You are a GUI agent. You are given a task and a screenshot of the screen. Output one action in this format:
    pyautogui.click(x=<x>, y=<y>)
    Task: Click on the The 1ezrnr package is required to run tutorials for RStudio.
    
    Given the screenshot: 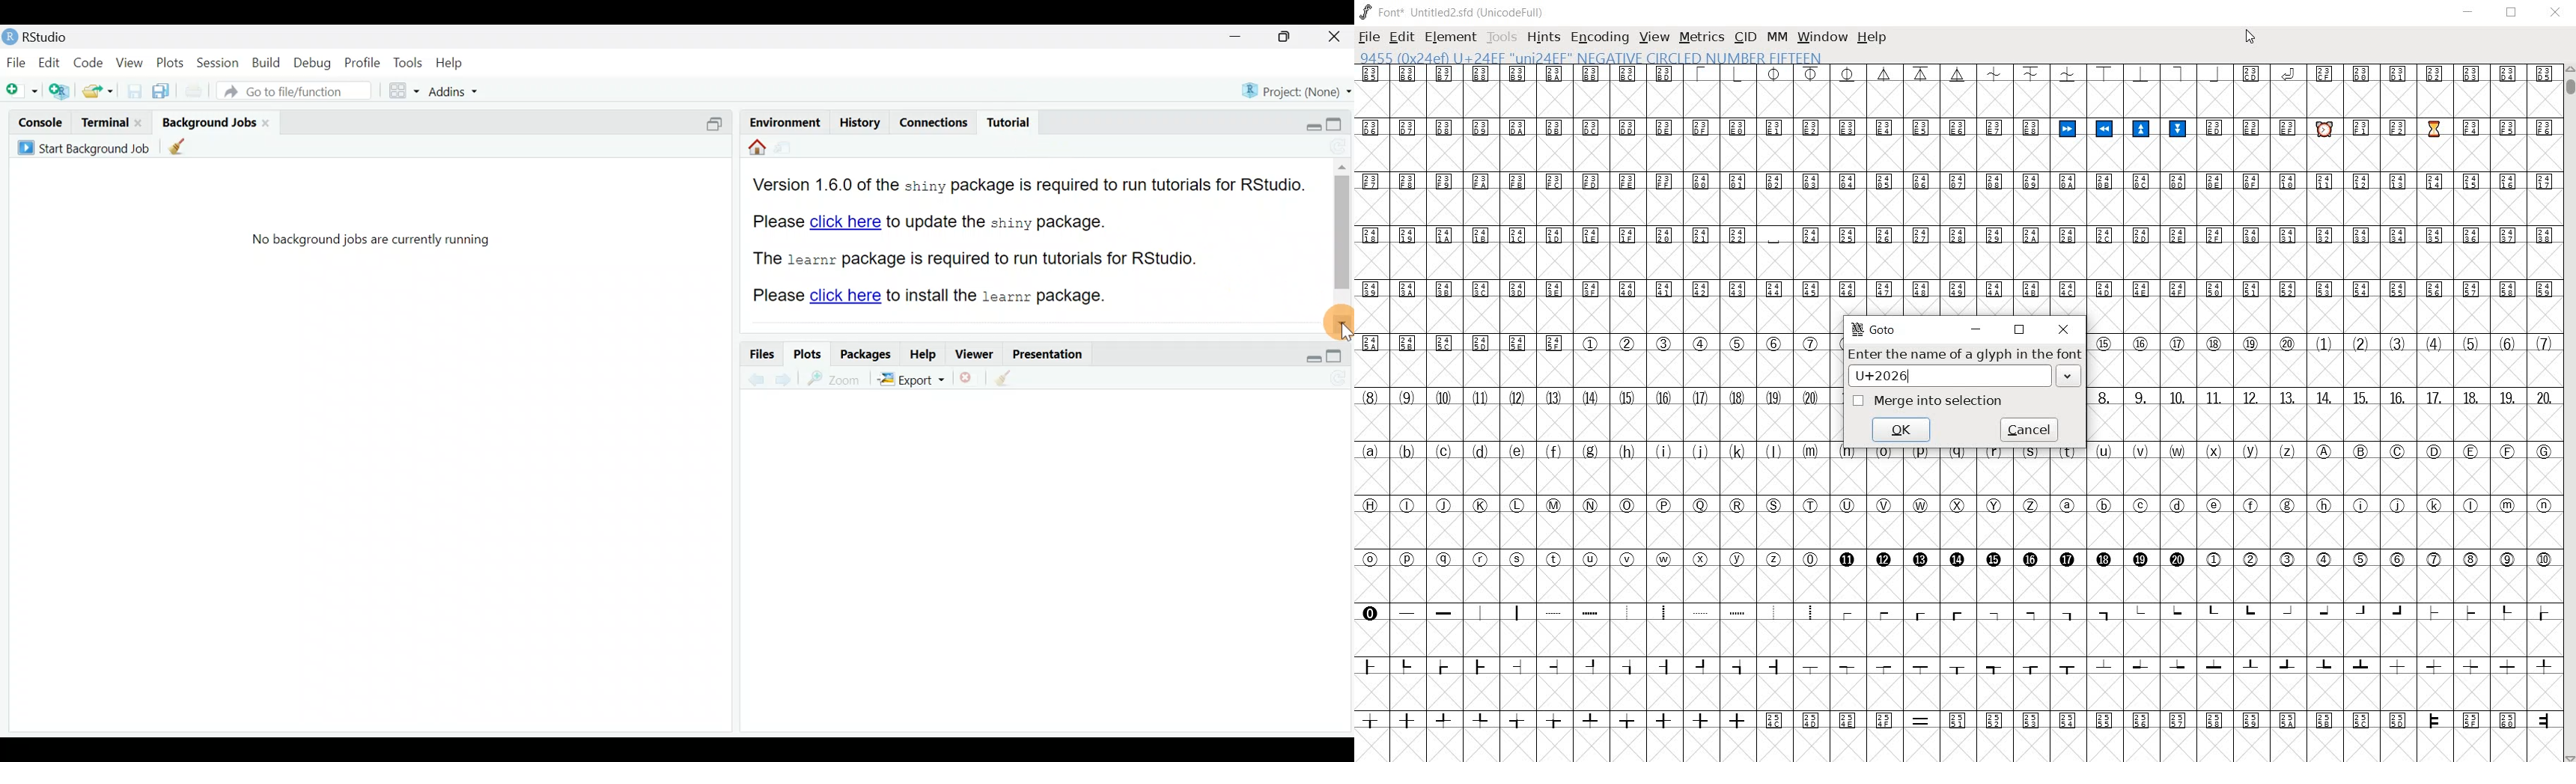 What is the action you would take?
    pyautogui.click(x=969, y=260)
    